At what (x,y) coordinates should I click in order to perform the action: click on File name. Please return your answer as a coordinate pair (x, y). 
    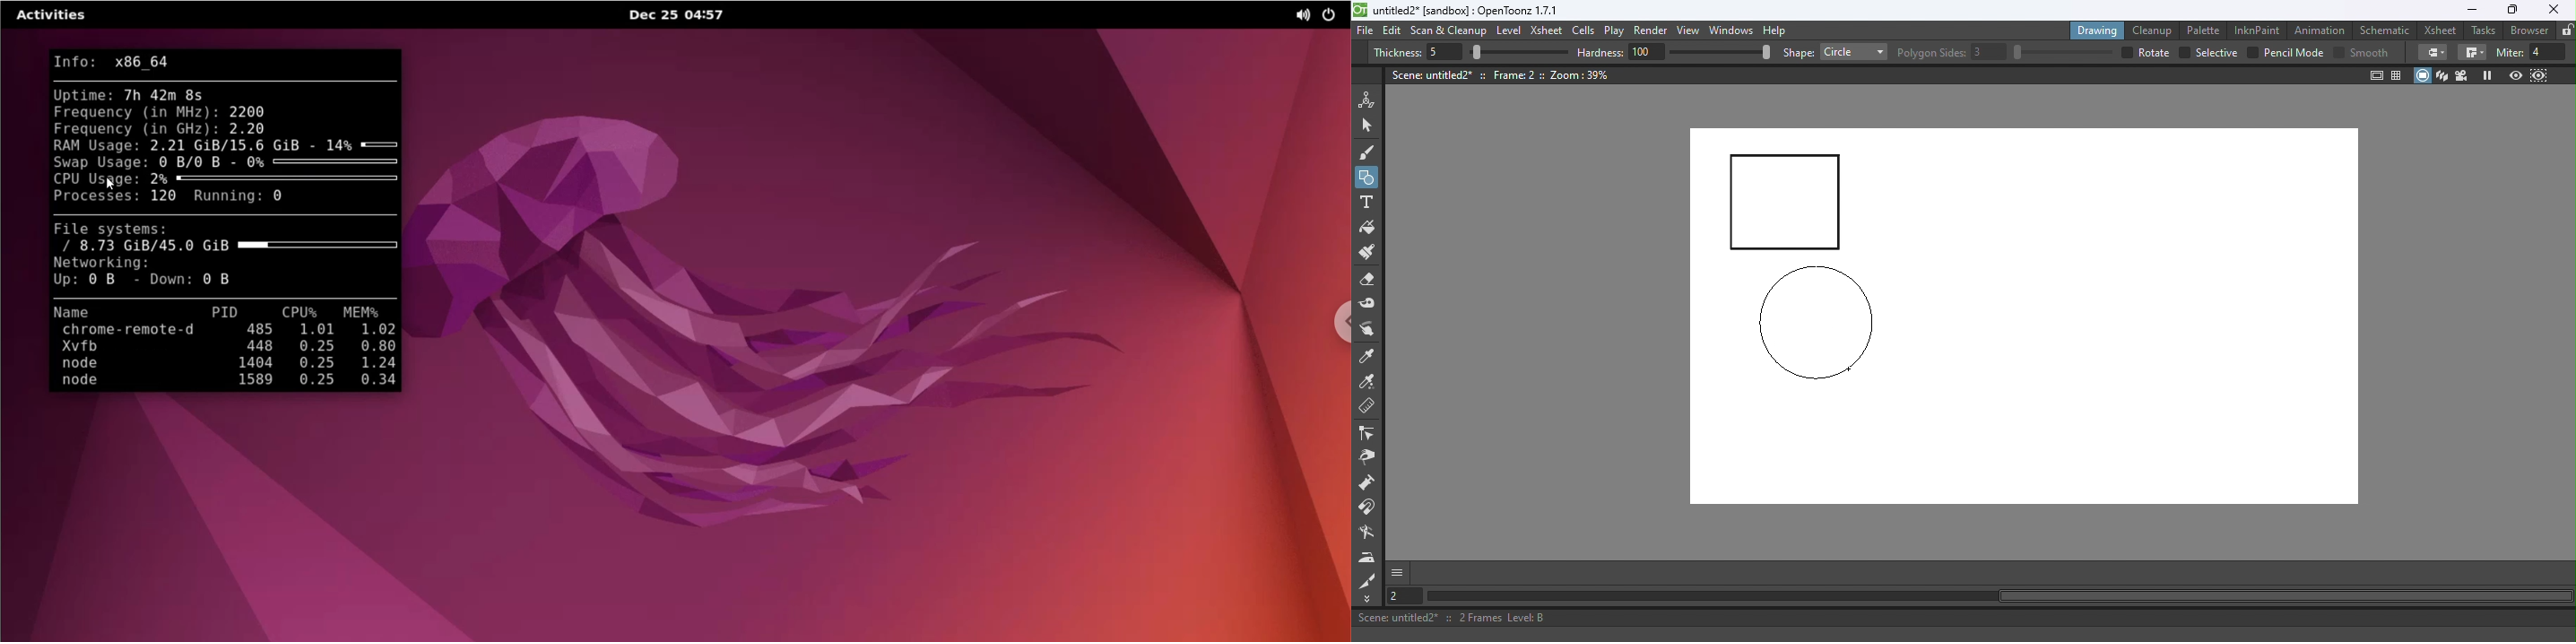
    Looking at the image, I should click on (1467, 11).